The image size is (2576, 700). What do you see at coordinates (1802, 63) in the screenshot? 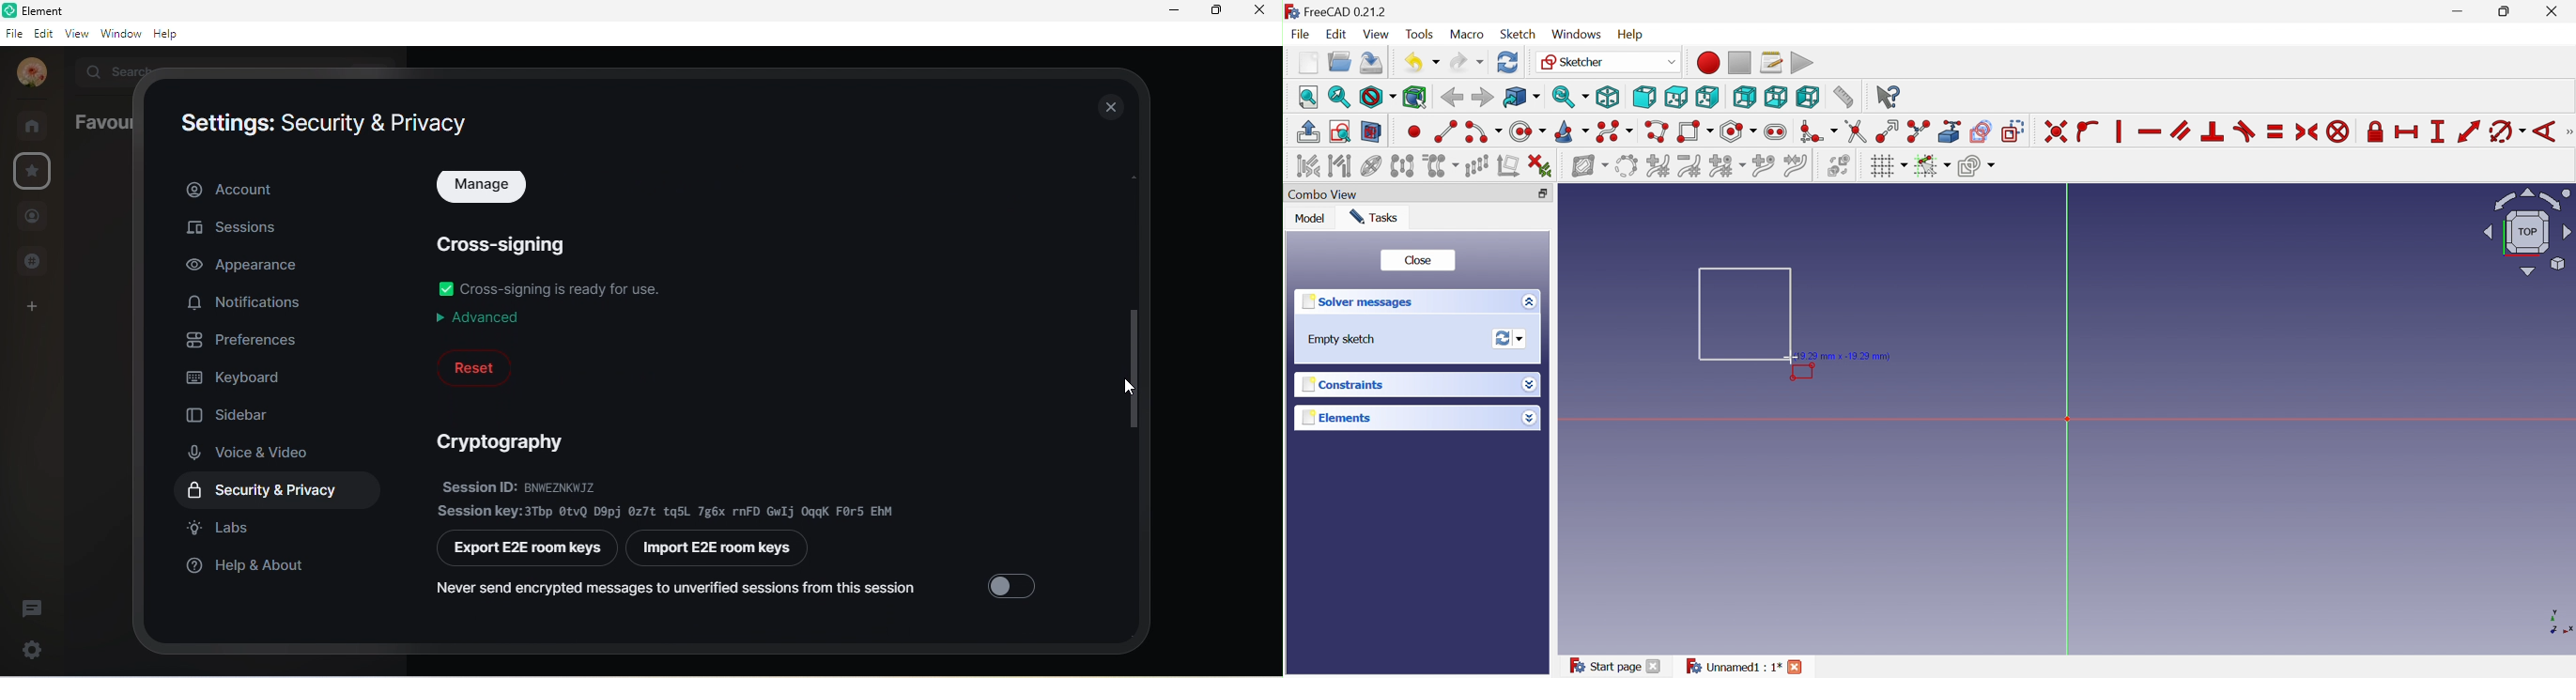
I see `Execute macro` at bounding box center [1802, 63].